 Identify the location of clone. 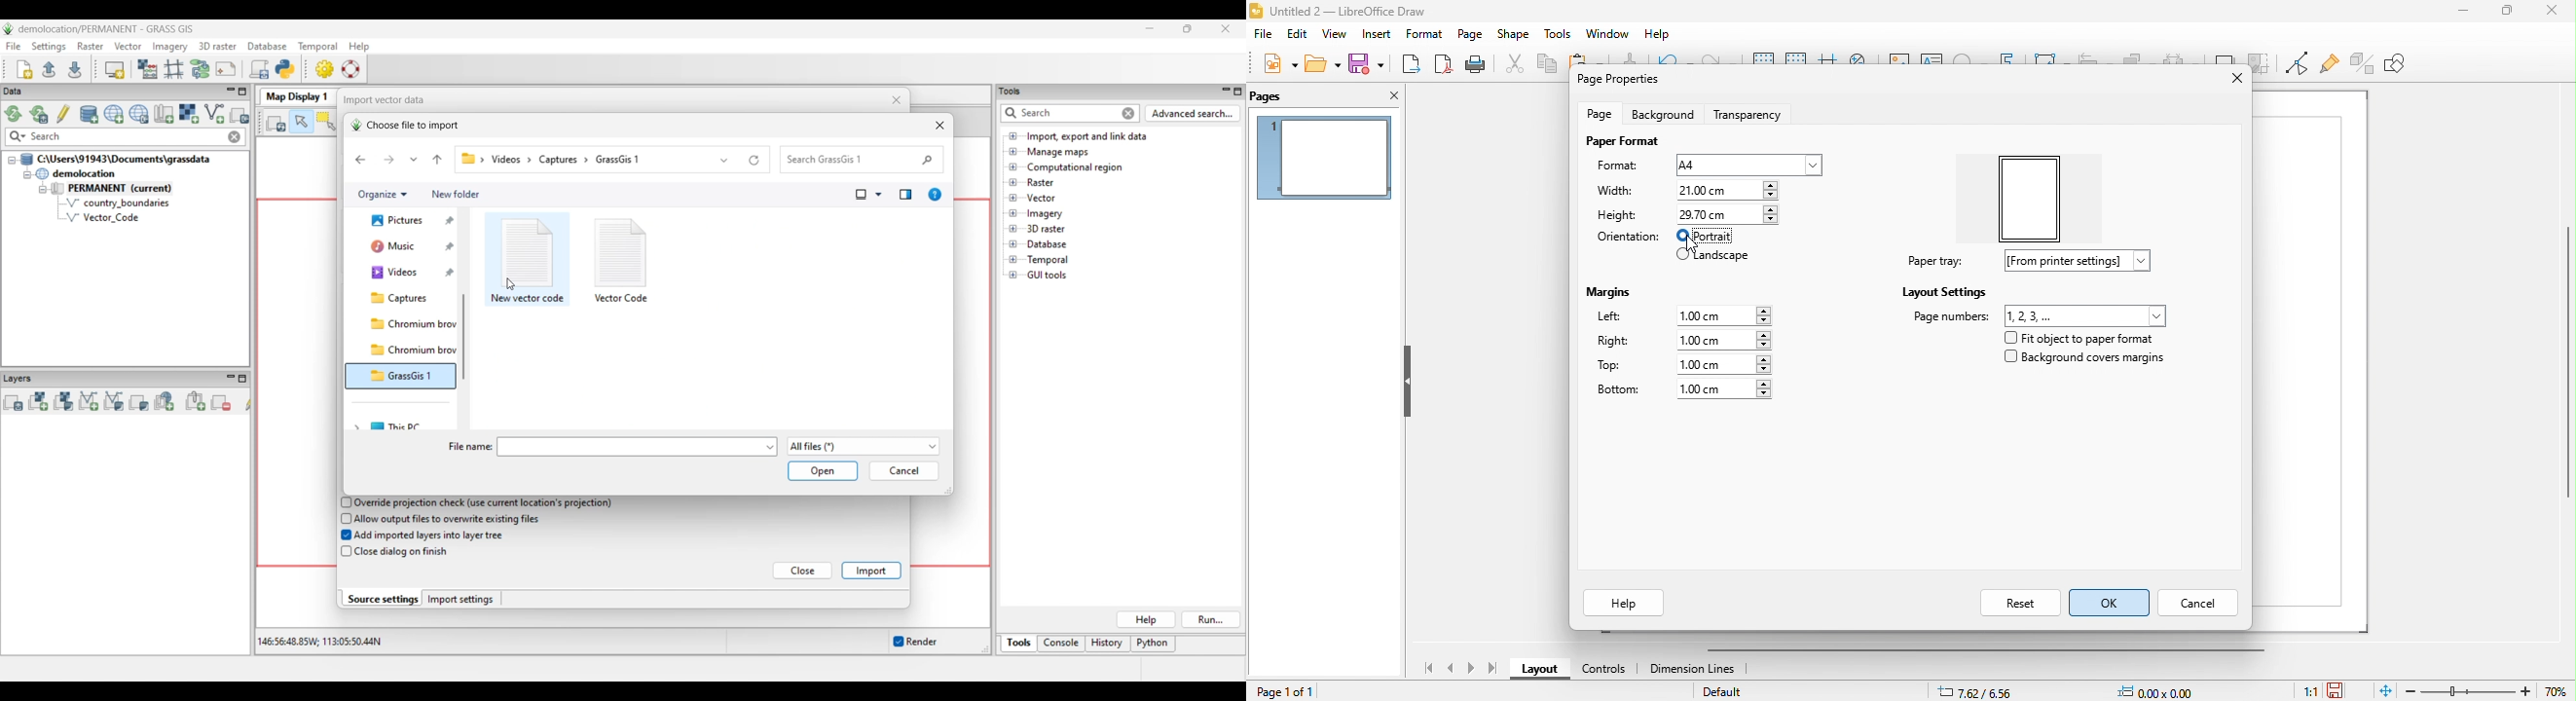
(1629, 59).